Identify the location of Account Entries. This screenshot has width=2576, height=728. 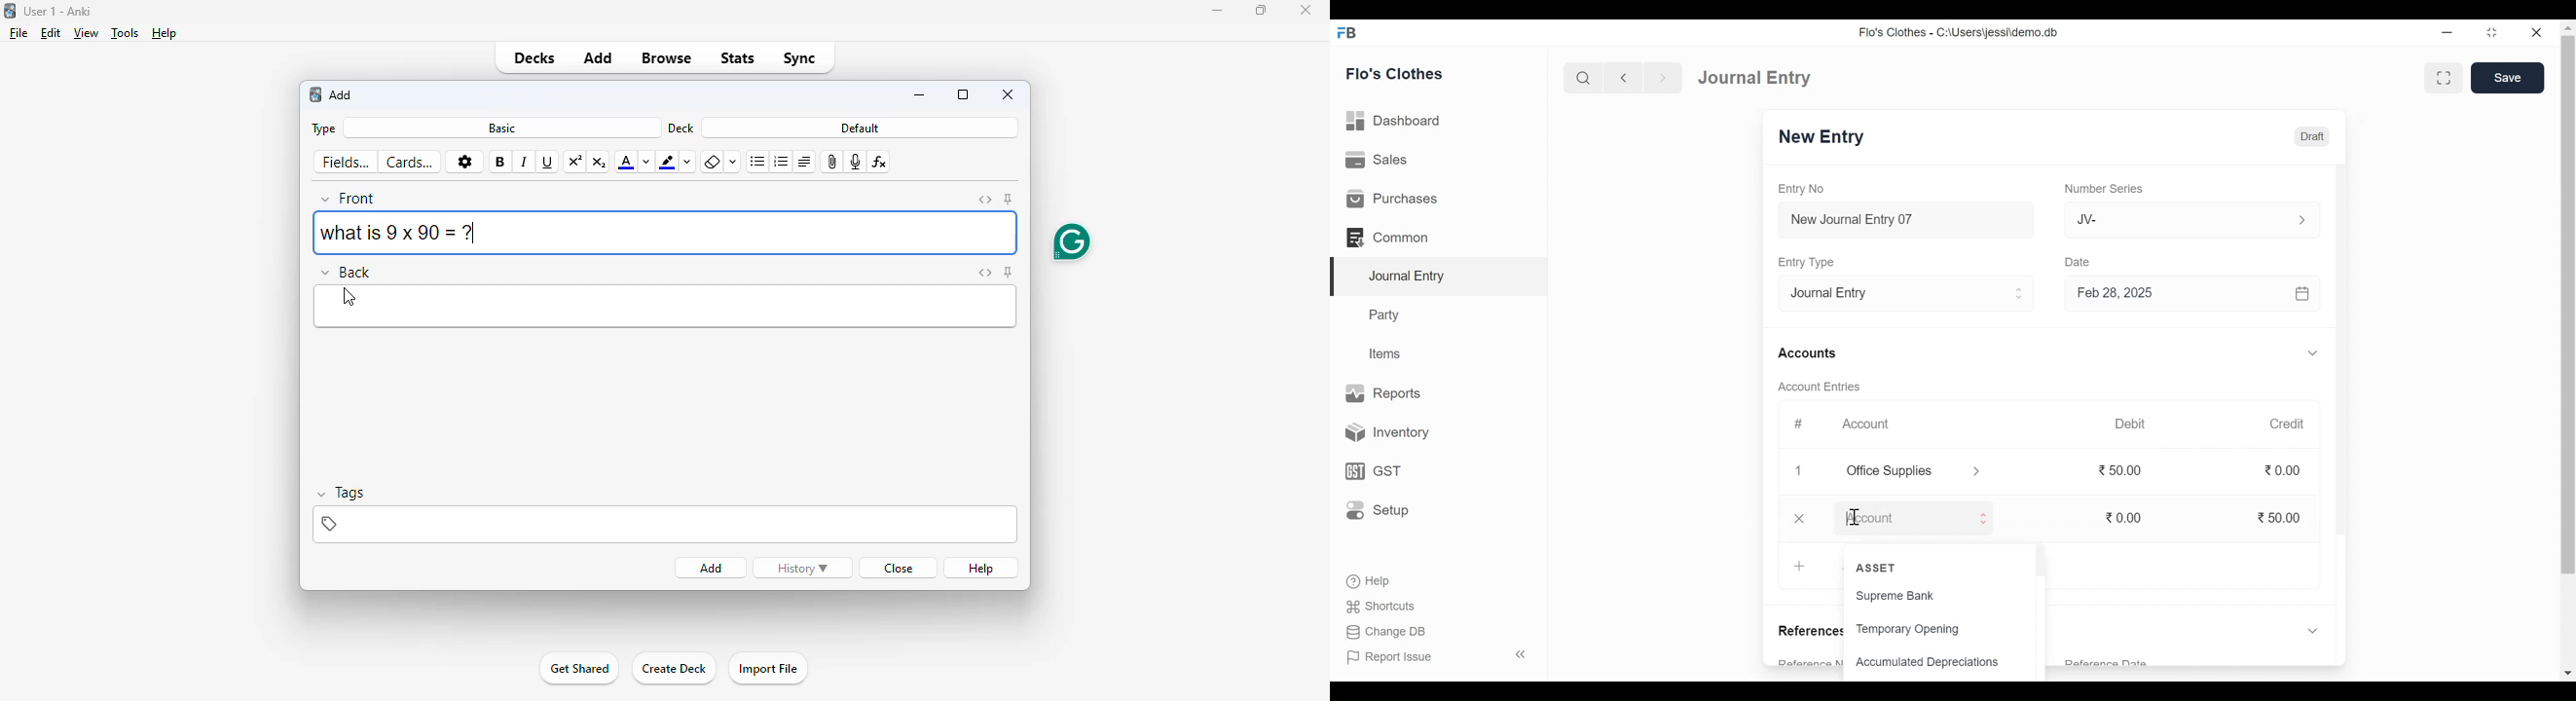
(1825, 386).